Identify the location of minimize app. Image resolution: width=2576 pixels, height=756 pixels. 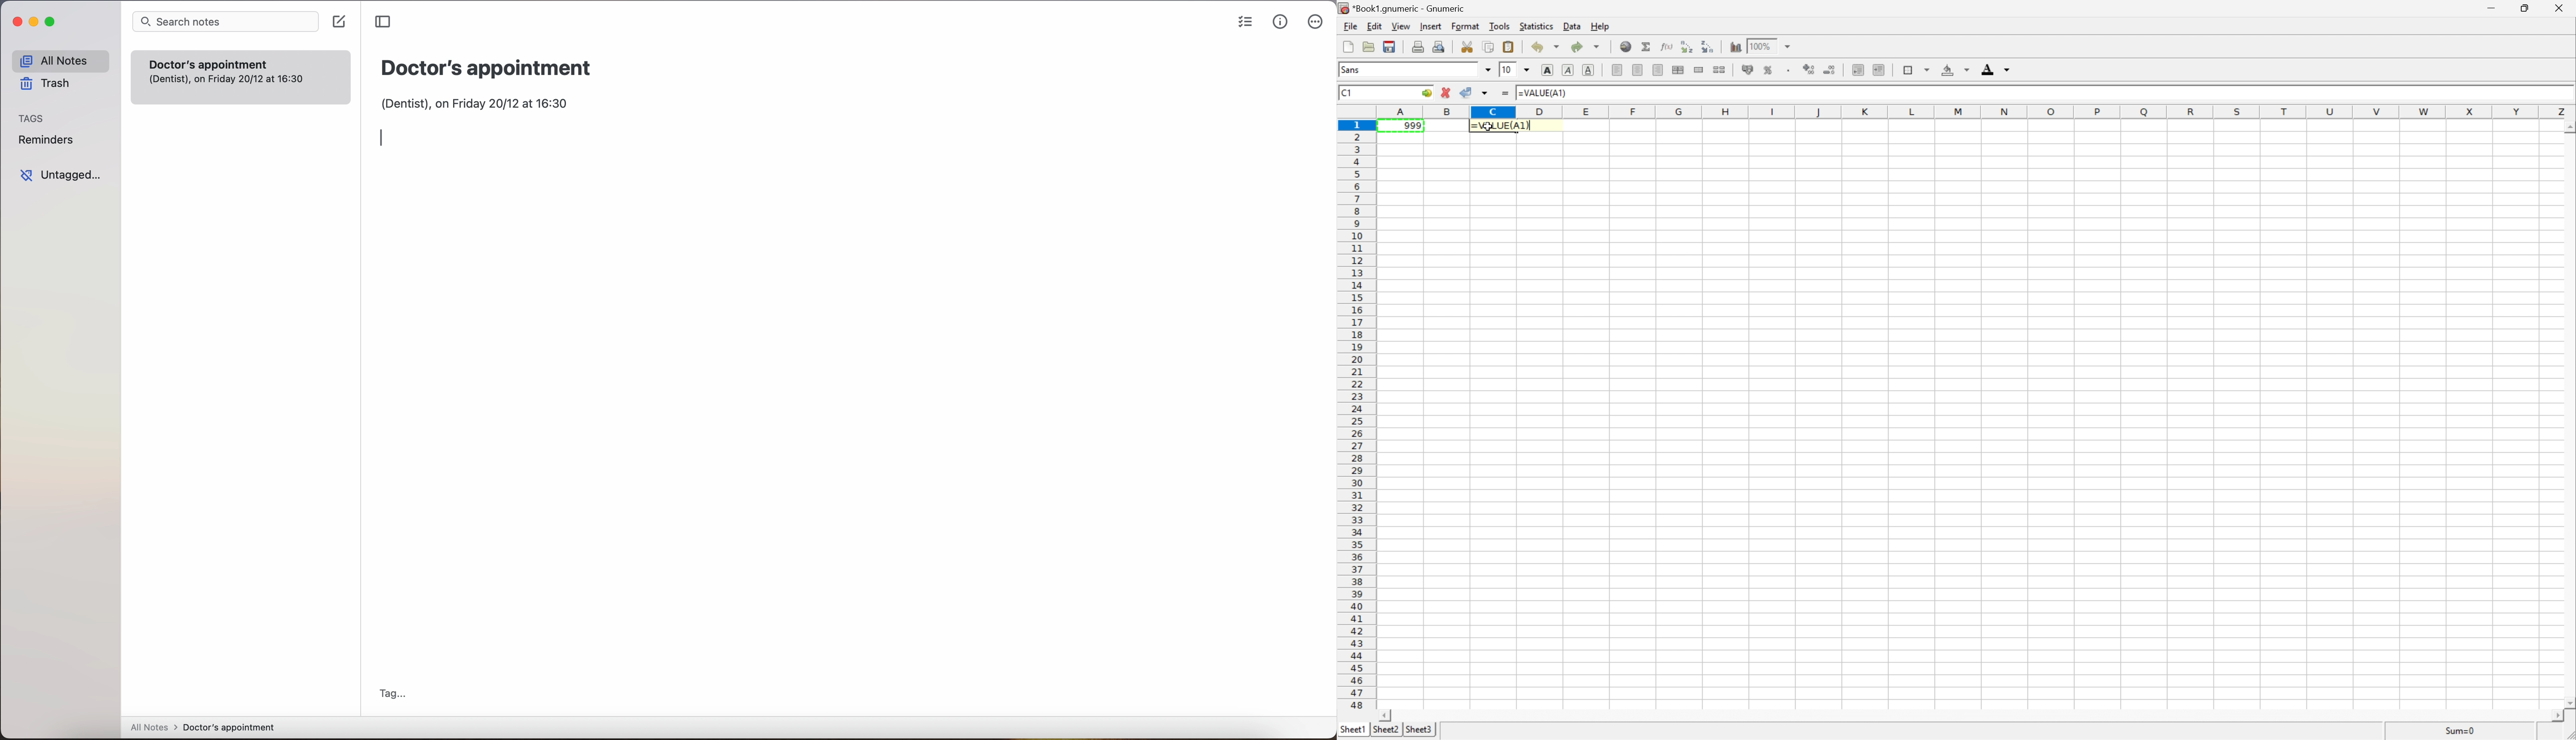
(34, 23).